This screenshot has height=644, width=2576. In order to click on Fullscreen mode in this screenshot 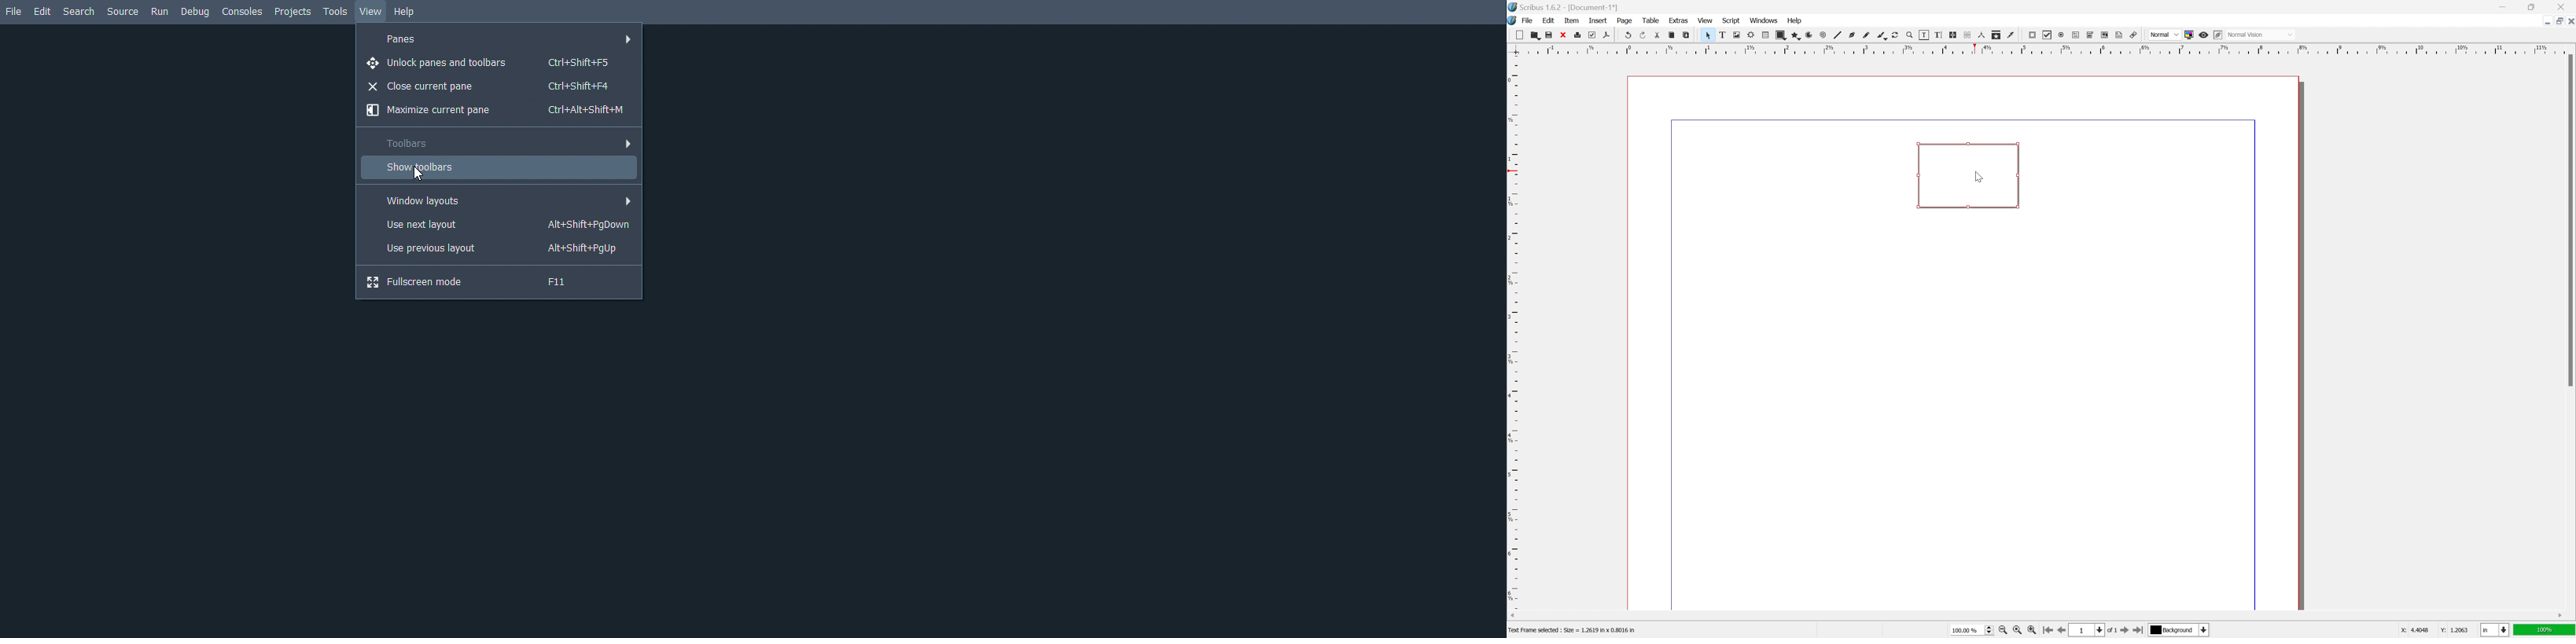, I will do `click(477, 283)`.